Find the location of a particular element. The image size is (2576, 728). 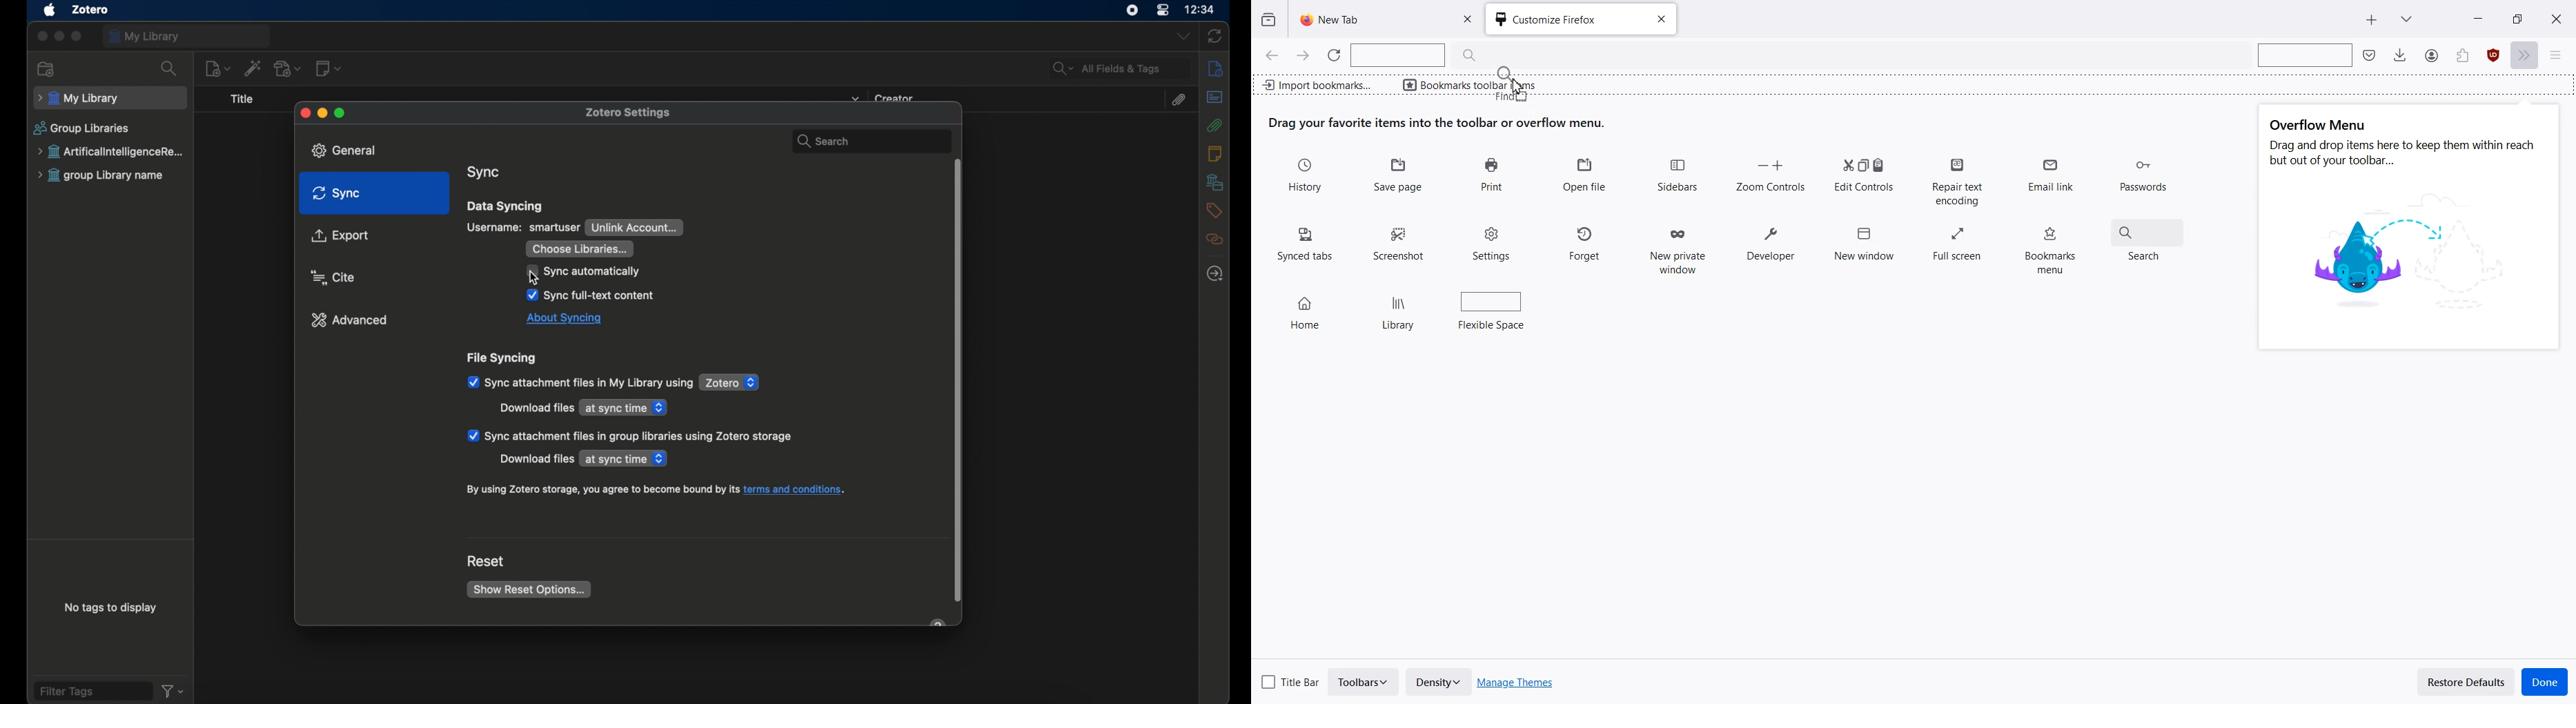

Screenshot is located at coordinates (1401, 239).